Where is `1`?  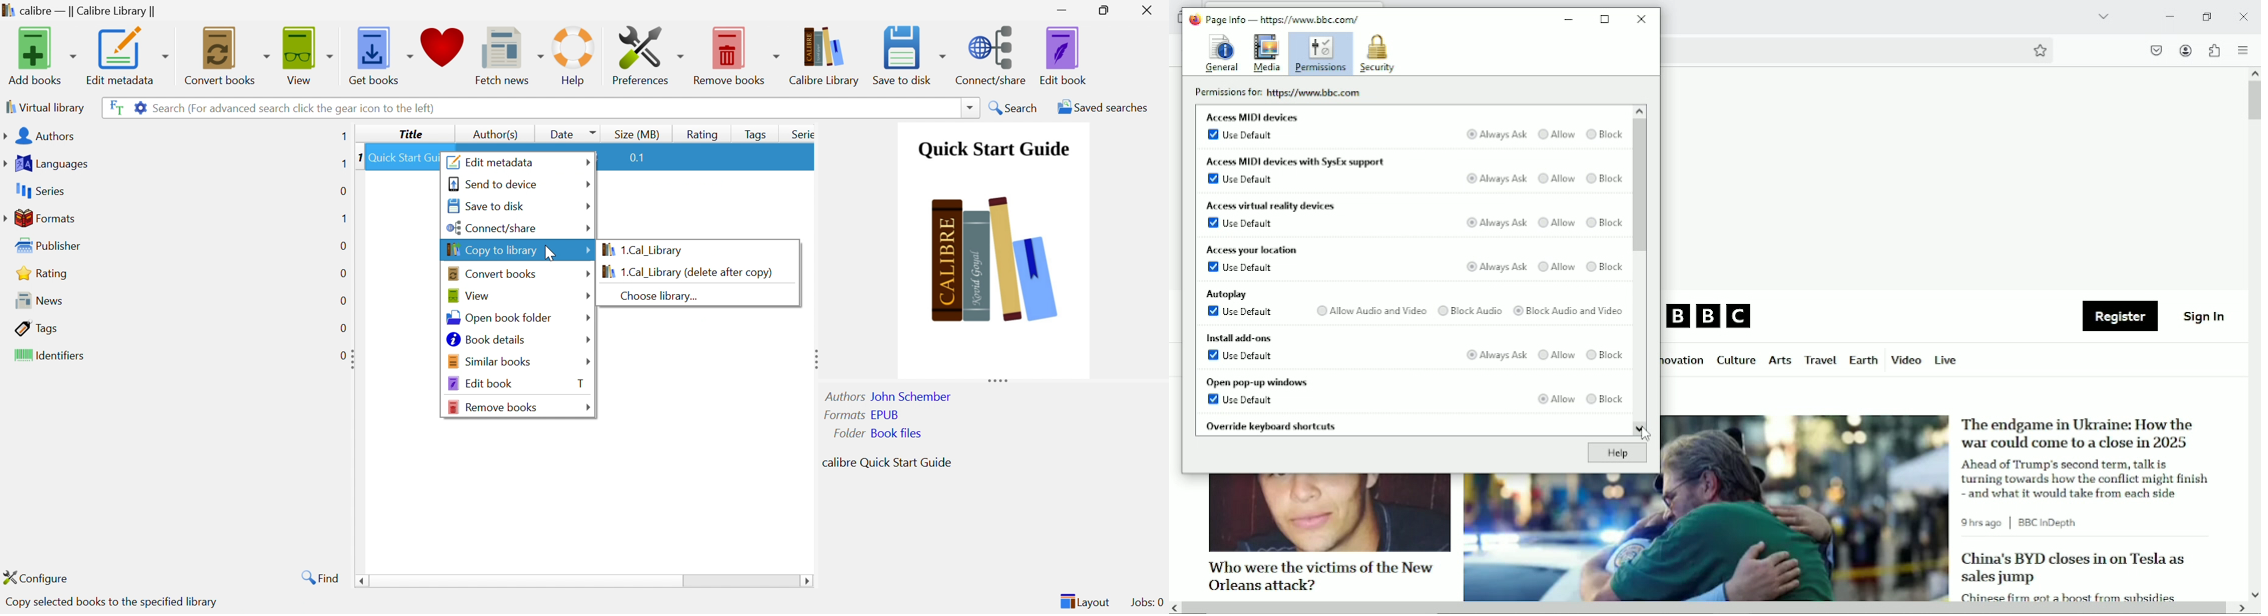 1 is located at coordinates (344, 217).